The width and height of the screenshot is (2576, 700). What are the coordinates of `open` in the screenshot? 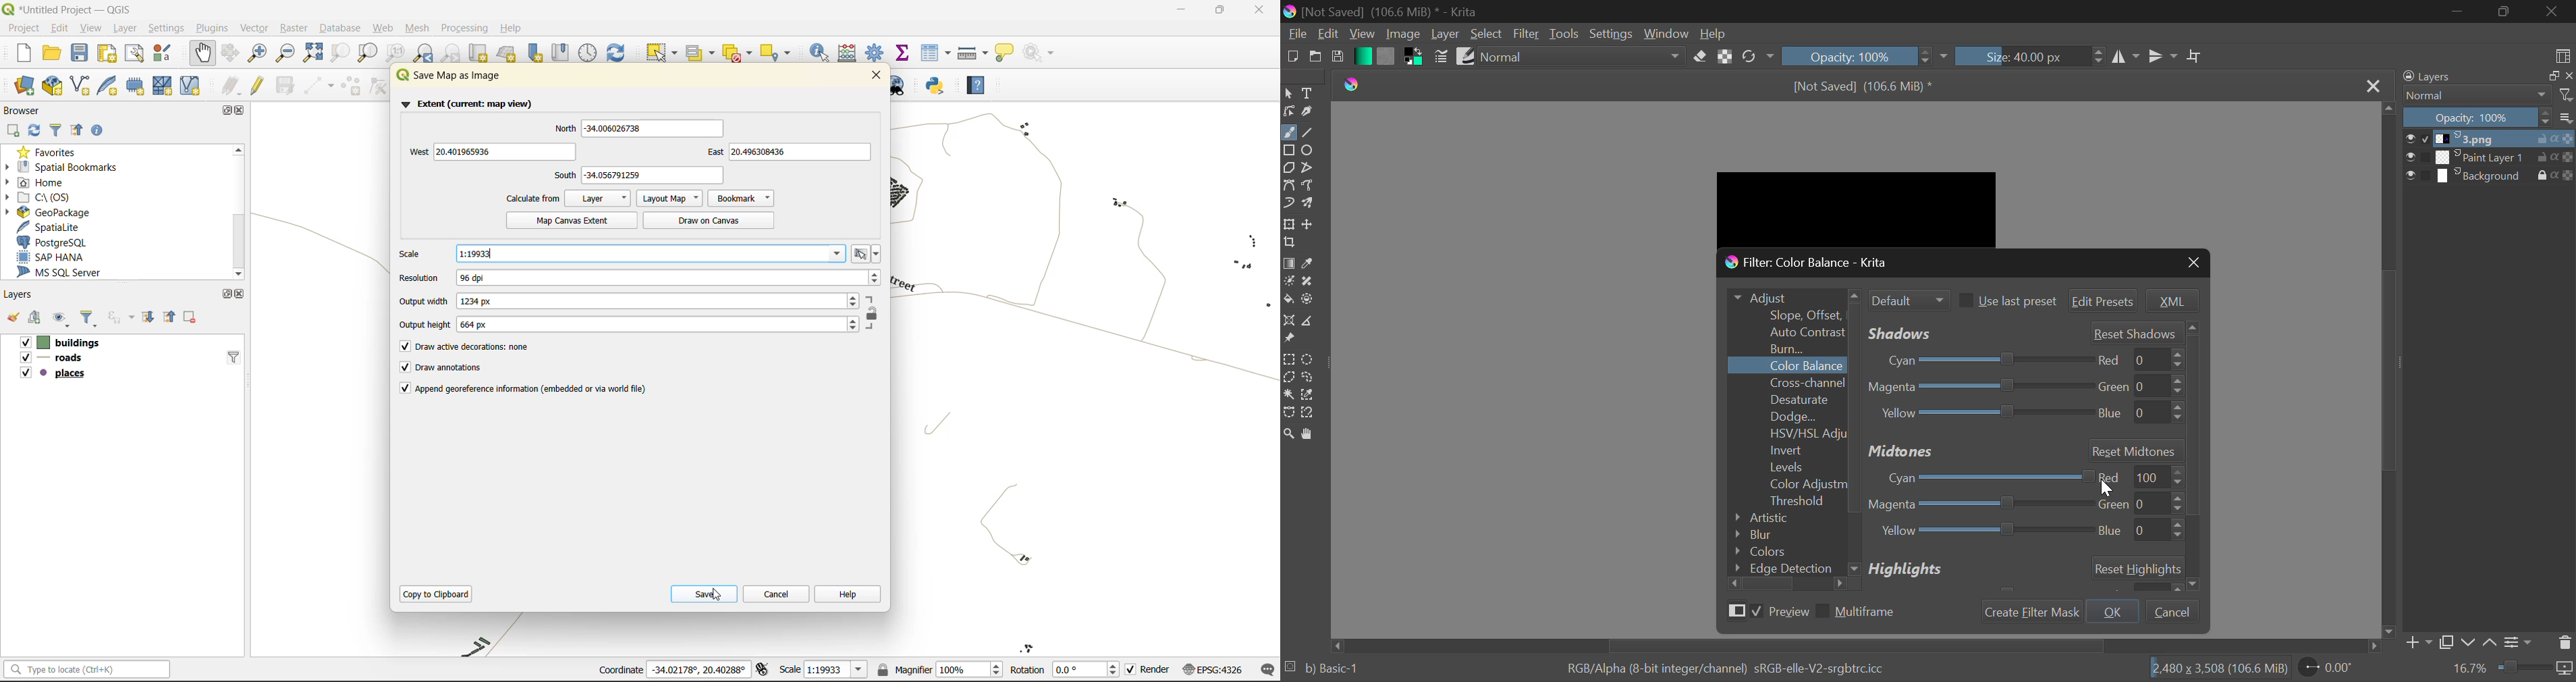 It's located at (51, 51).